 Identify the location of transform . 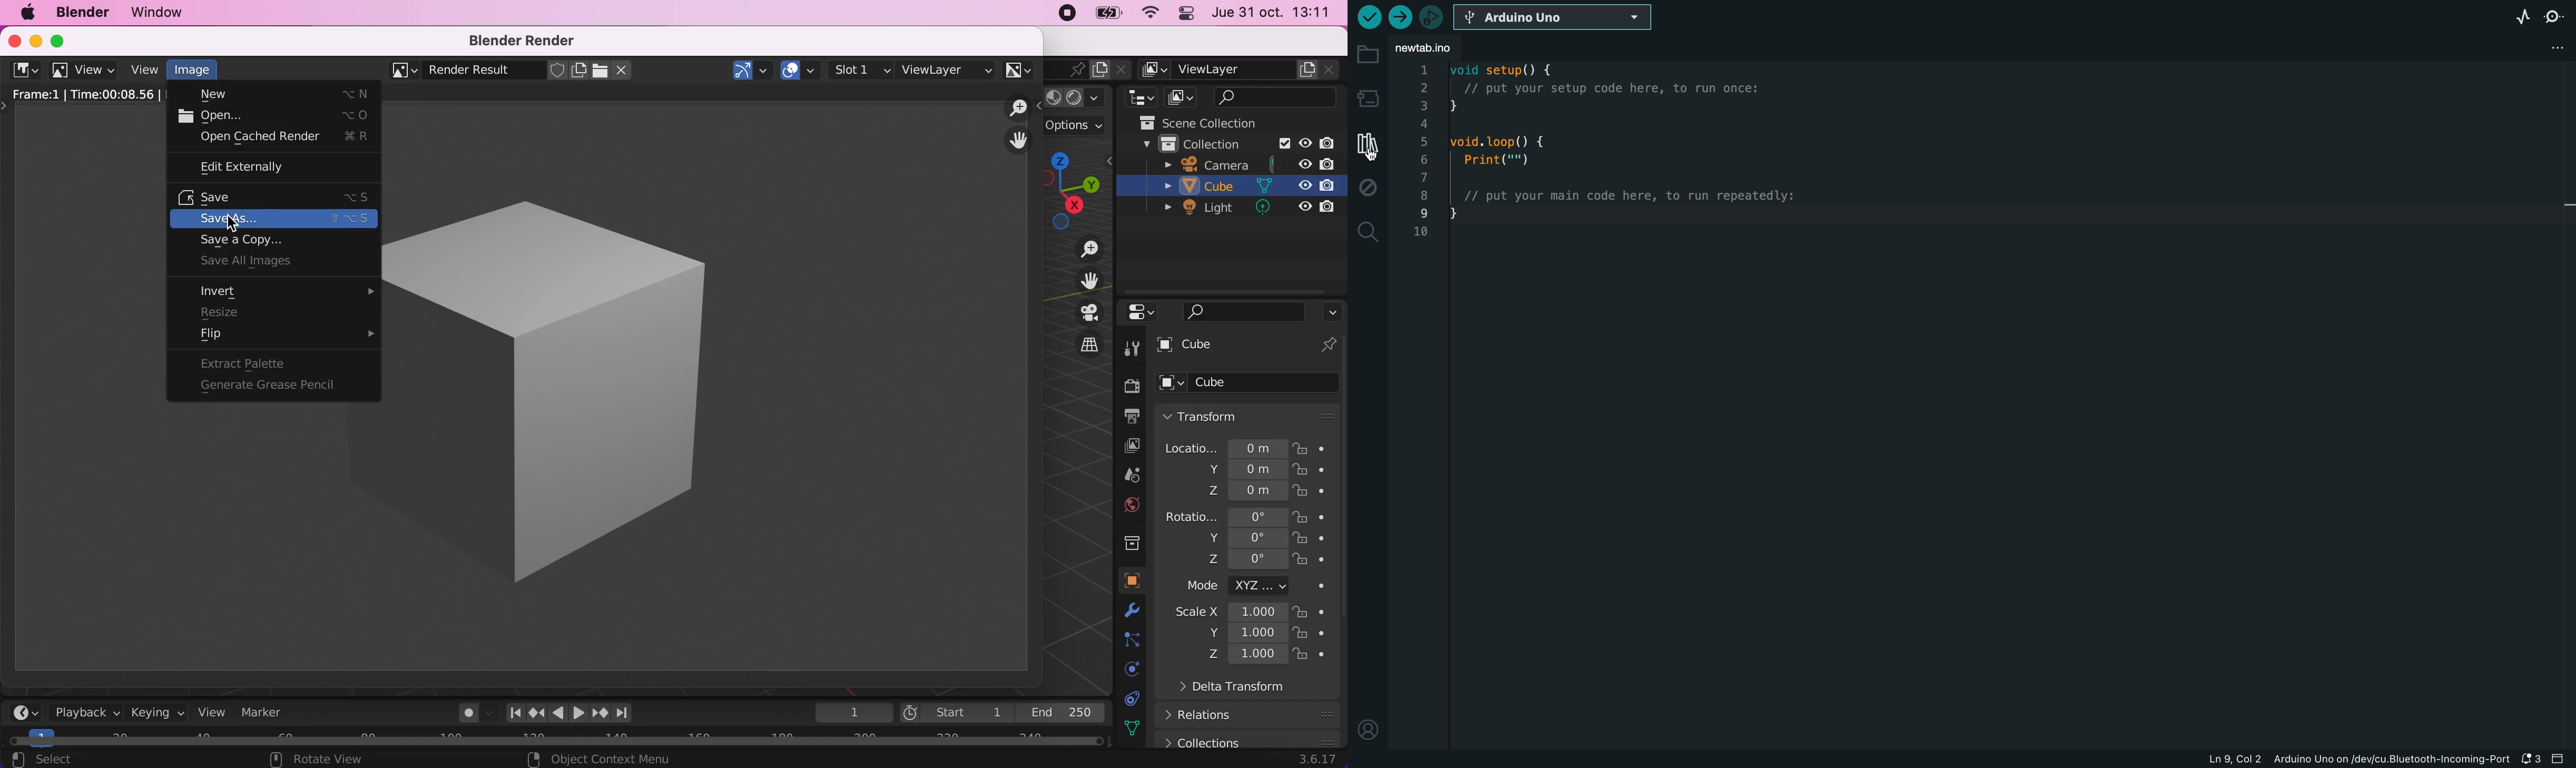
(1252, 415).